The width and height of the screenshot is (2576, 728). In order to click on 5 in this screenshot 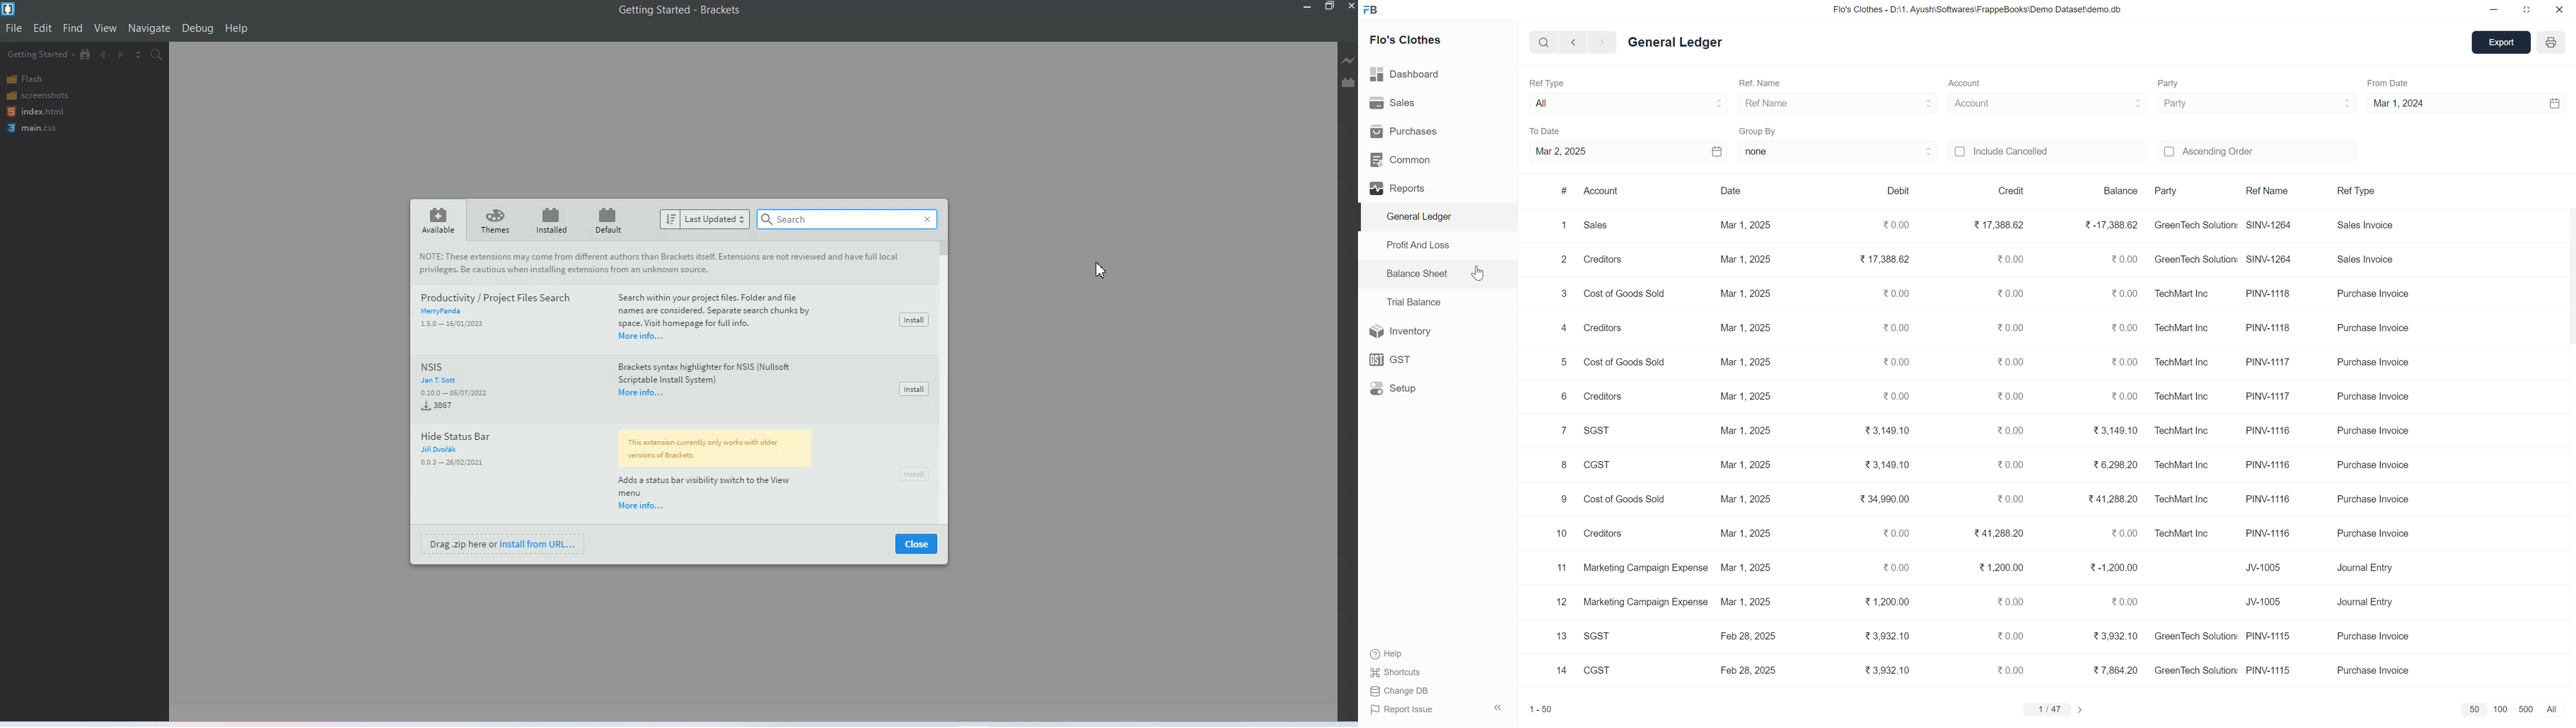, I will do `click(1562, 363)`.